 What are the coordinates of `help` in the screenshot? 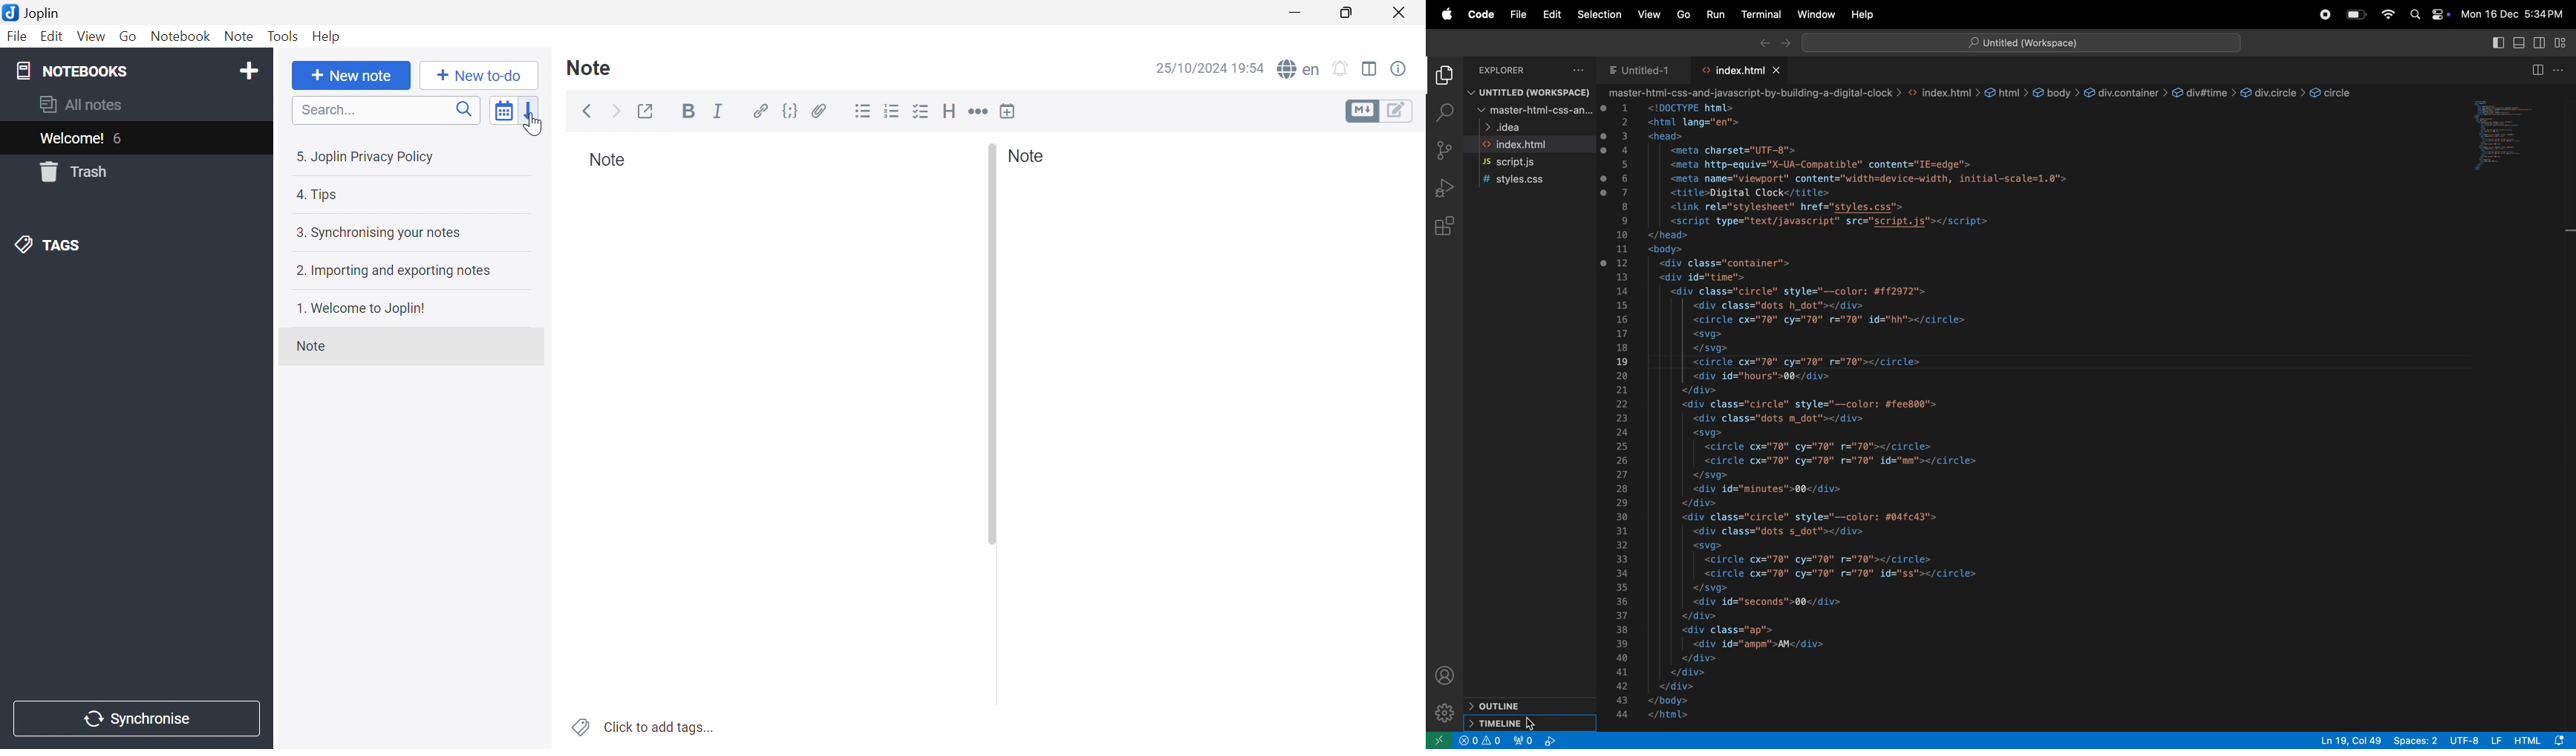 It's located at (1867, 14).